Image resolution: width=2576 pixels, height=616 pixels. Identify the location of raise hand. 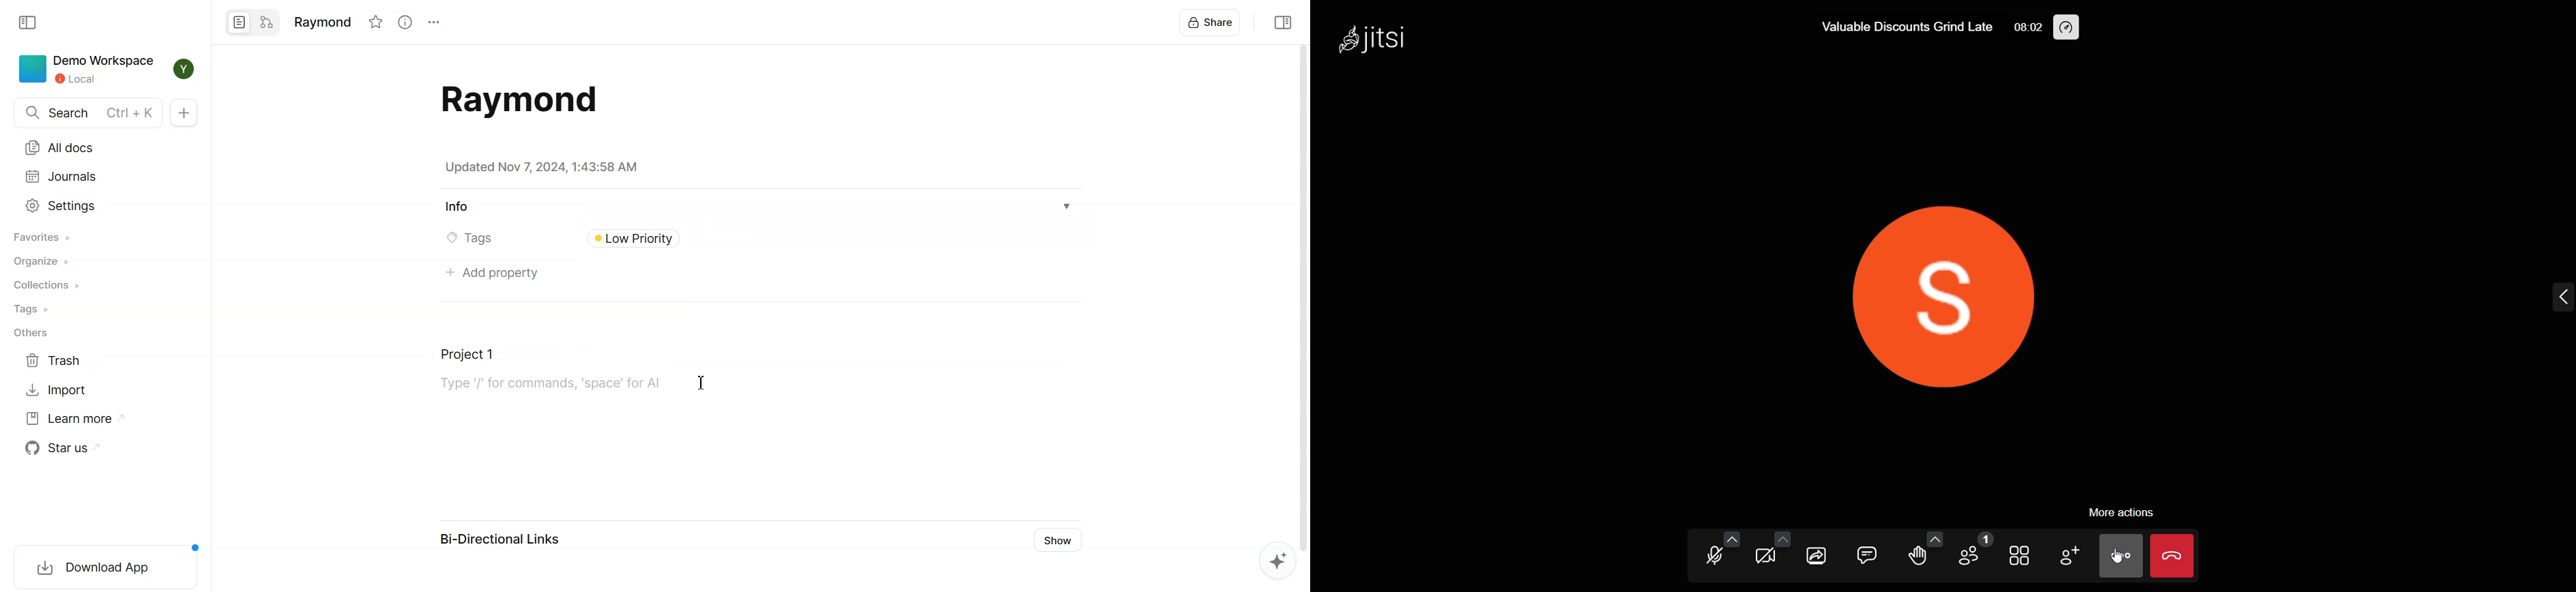
(1919, 558).